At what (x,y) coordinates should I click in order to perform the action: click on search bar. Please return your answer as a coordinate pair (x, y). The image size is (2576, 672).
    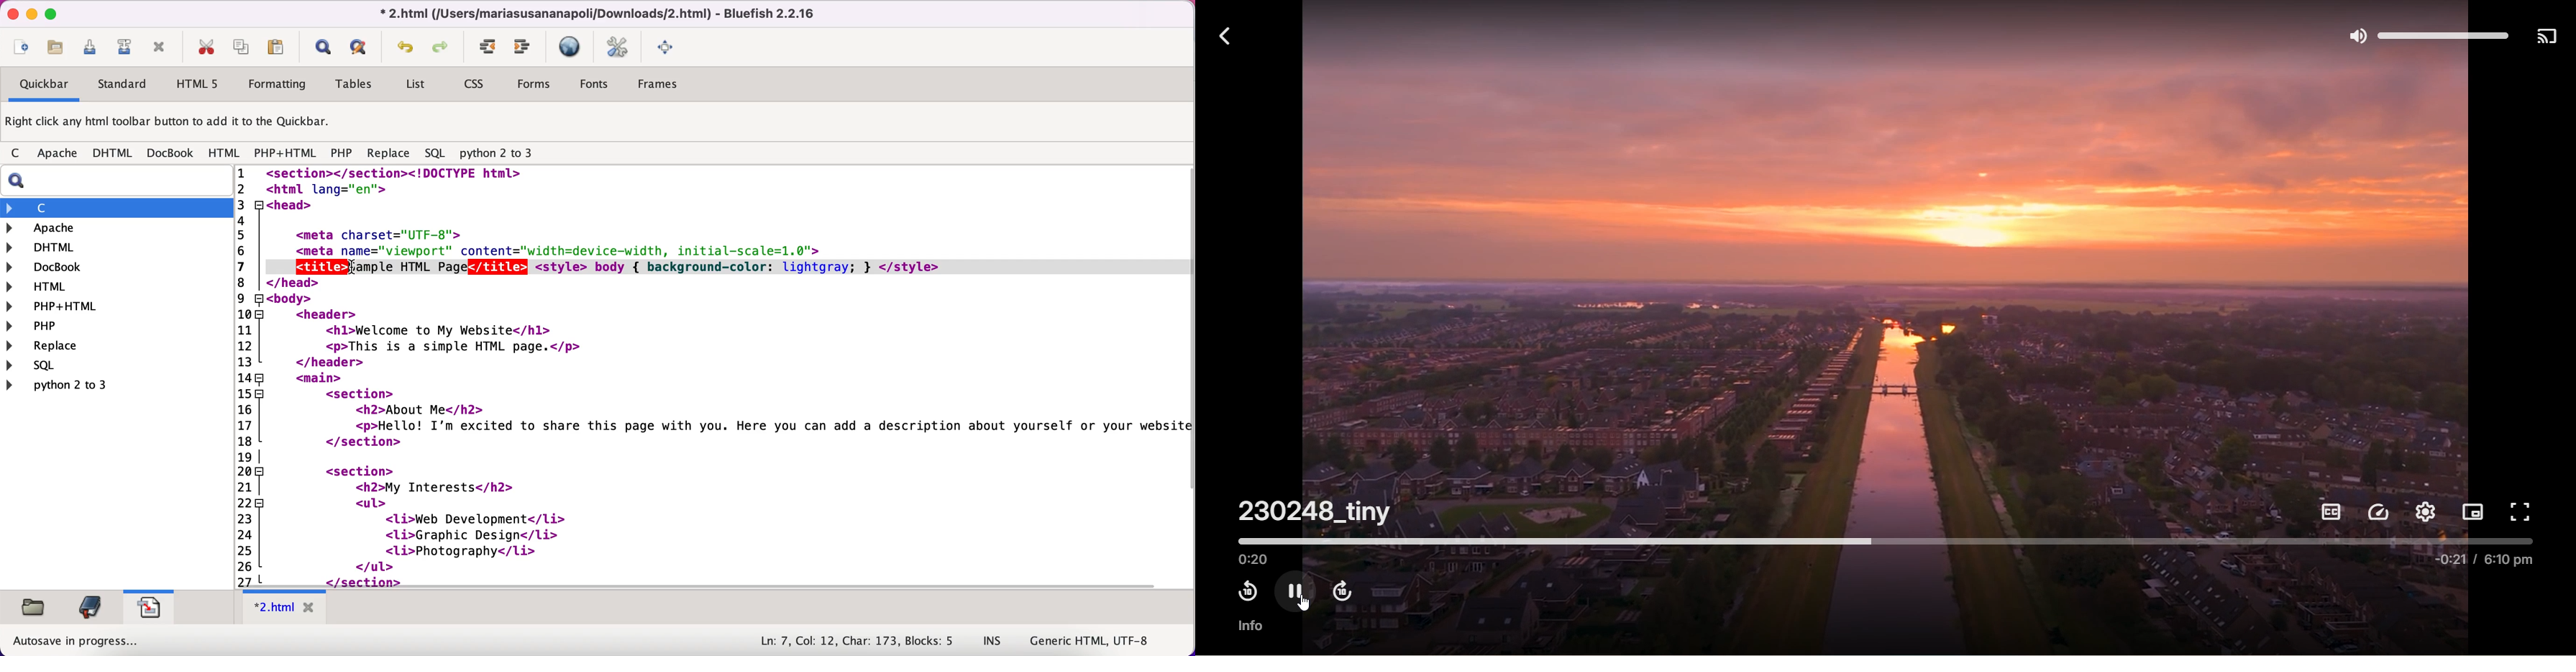
    Looking at the image, I should click on (114, 181).